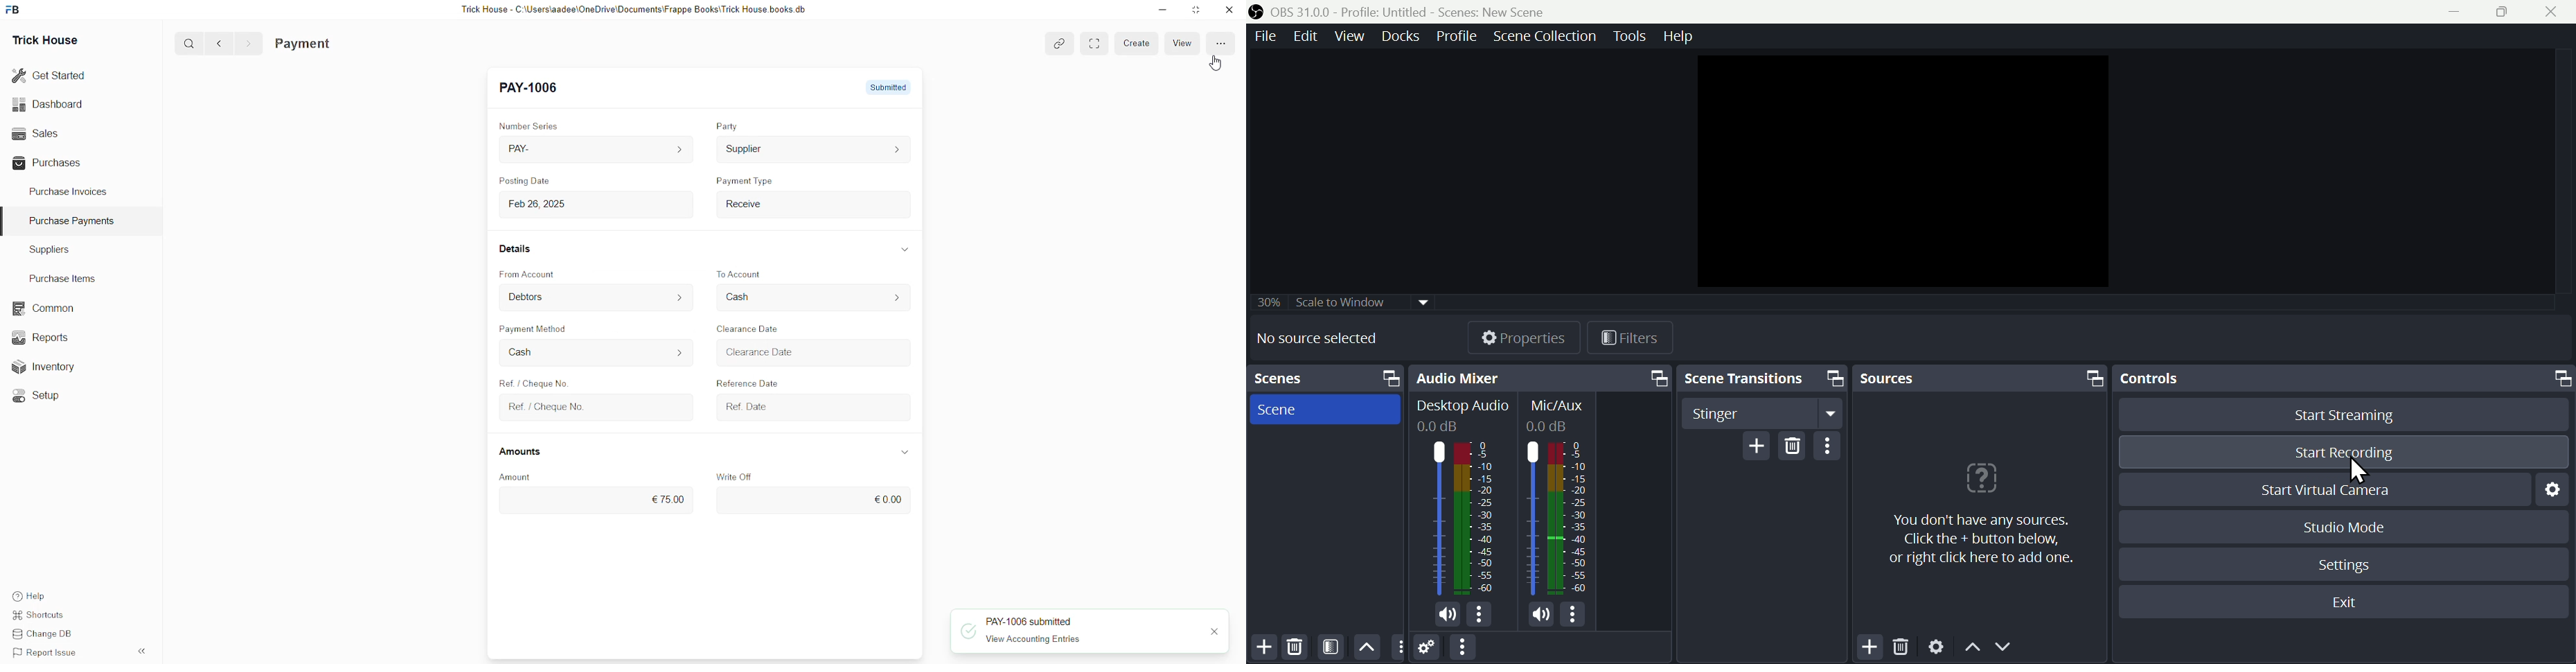 This screenshot has height=672, width=2576. What do you see at coordinates (29, 596) in the screenshot?
I see `Help` at bounding box center [29, 596].